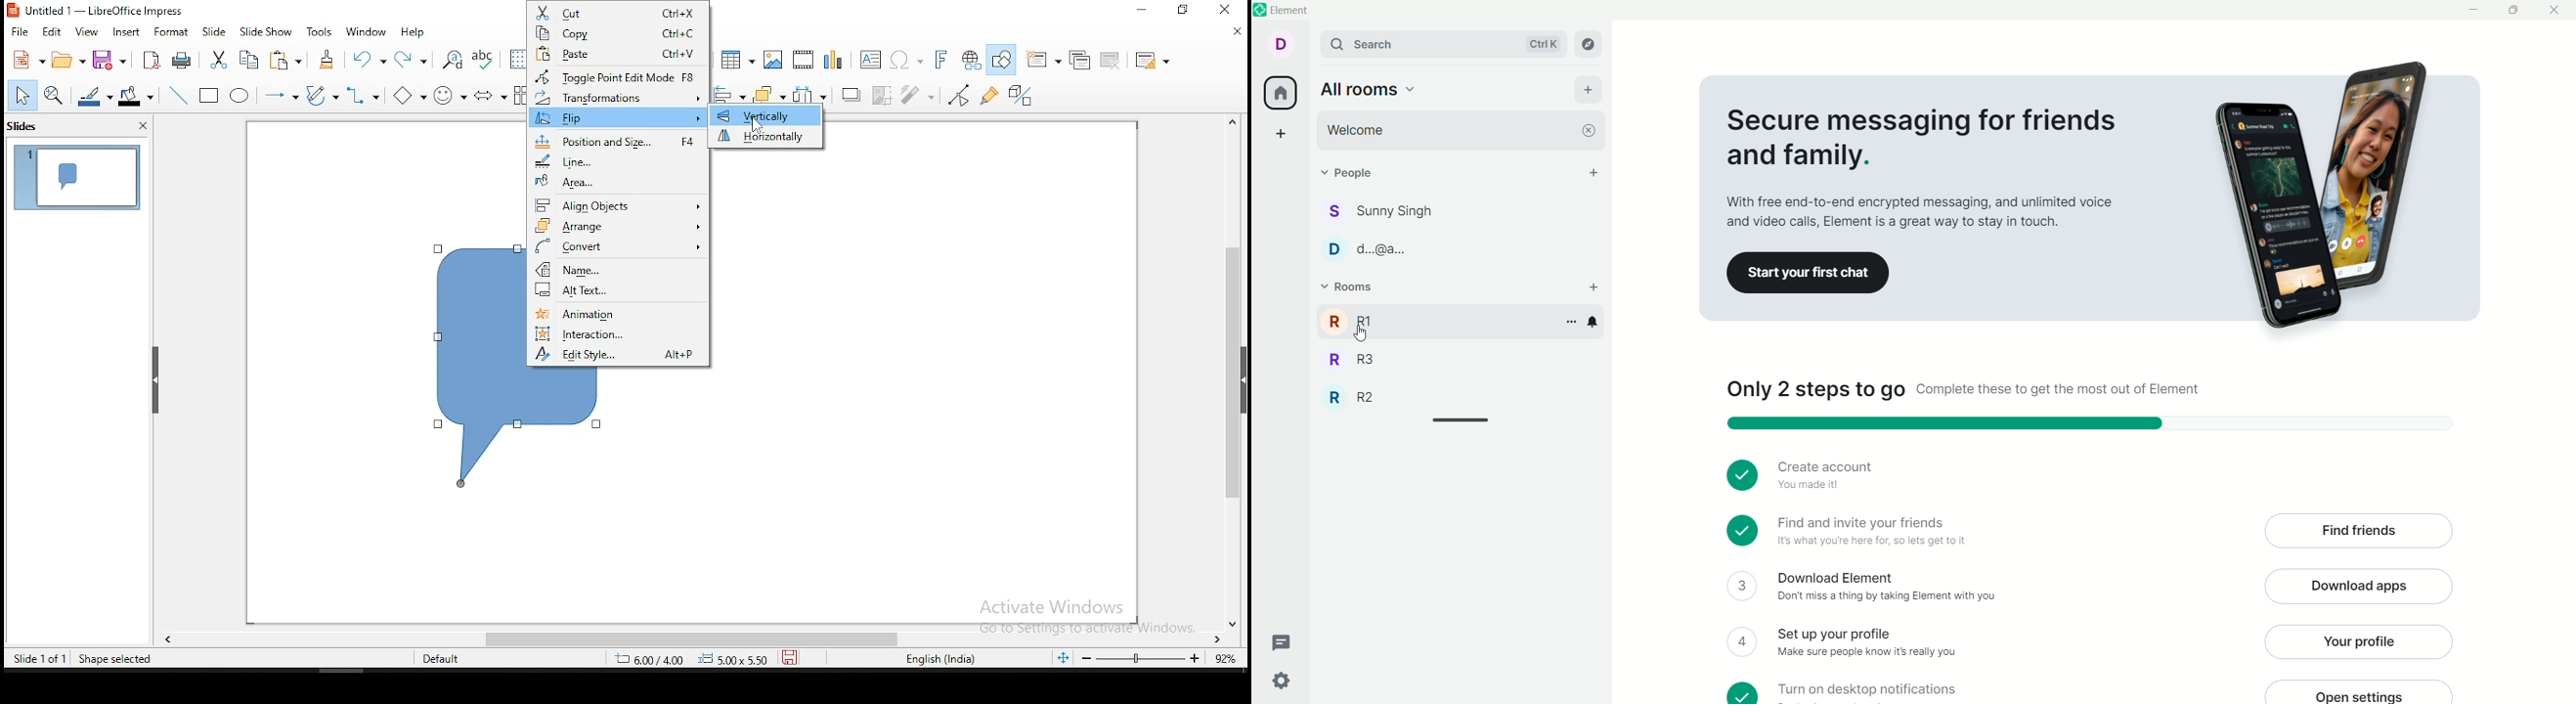 The width and height of the screenshot is (2576, 728). What do you see at coordinates (267, 28) in the screenshot?
I see `slide show` at bounding box center [267, 28].